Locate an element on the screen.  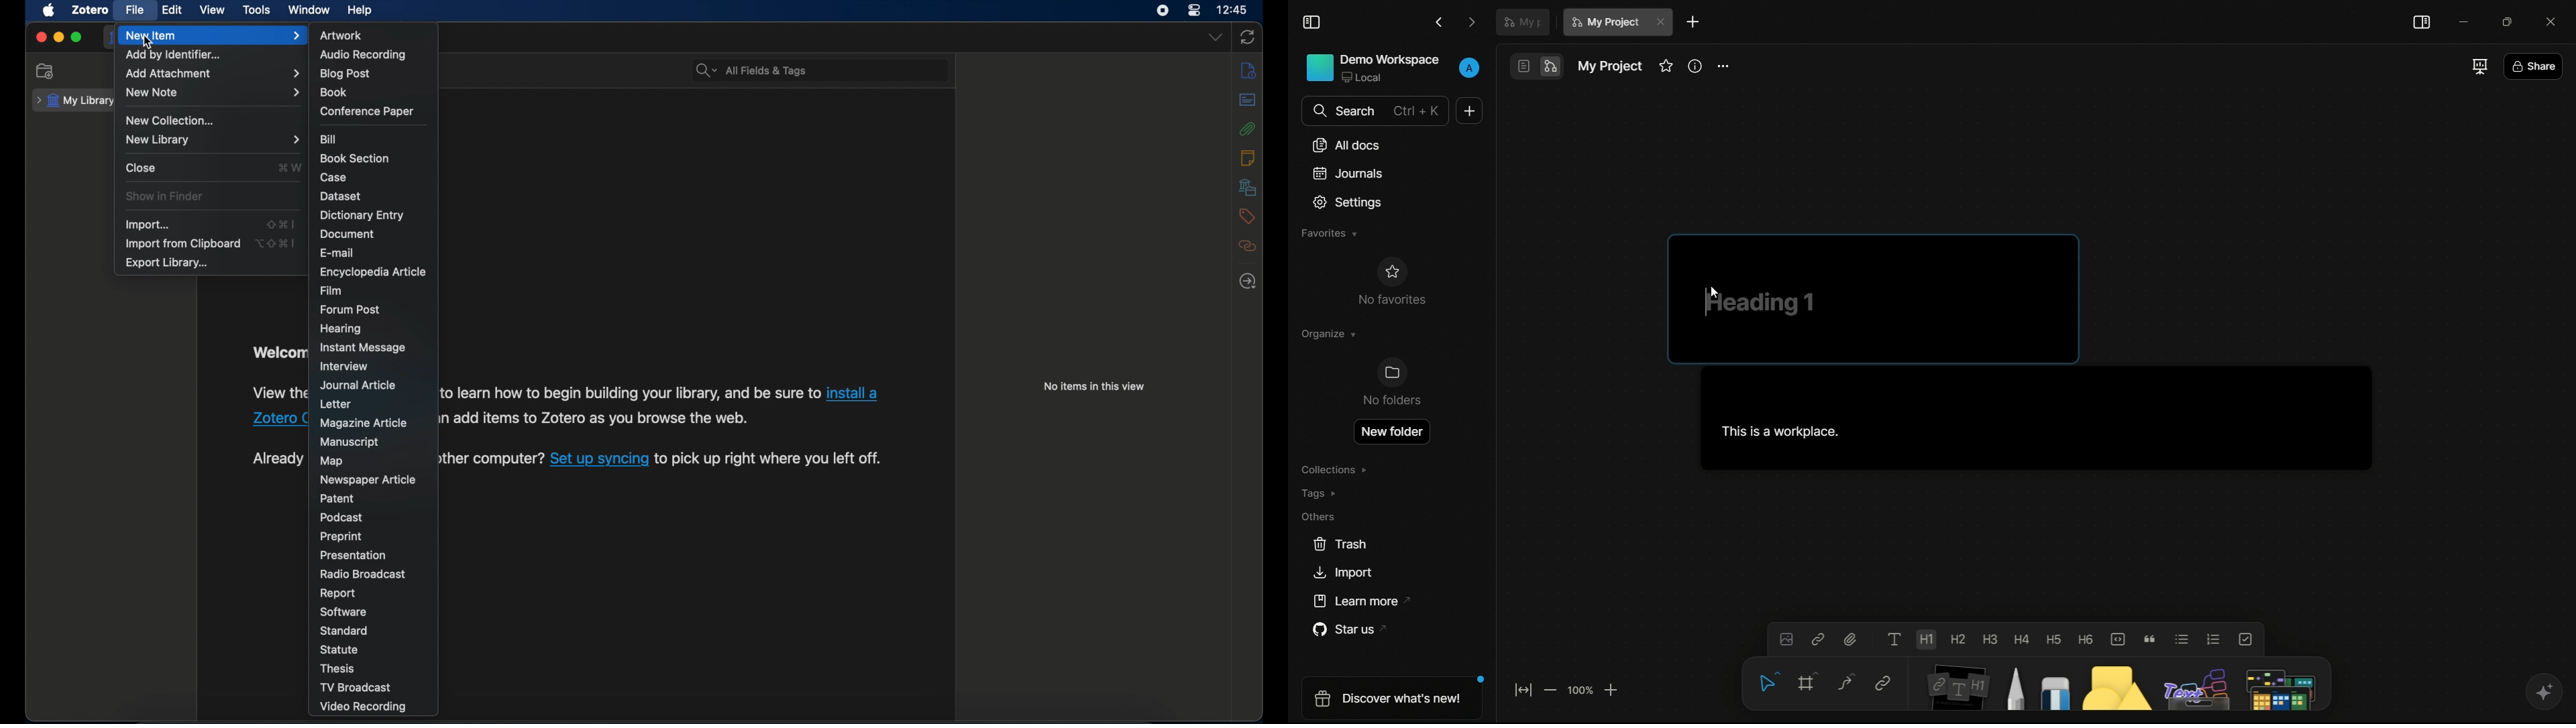
artwork is located at coordinates (341, 36).